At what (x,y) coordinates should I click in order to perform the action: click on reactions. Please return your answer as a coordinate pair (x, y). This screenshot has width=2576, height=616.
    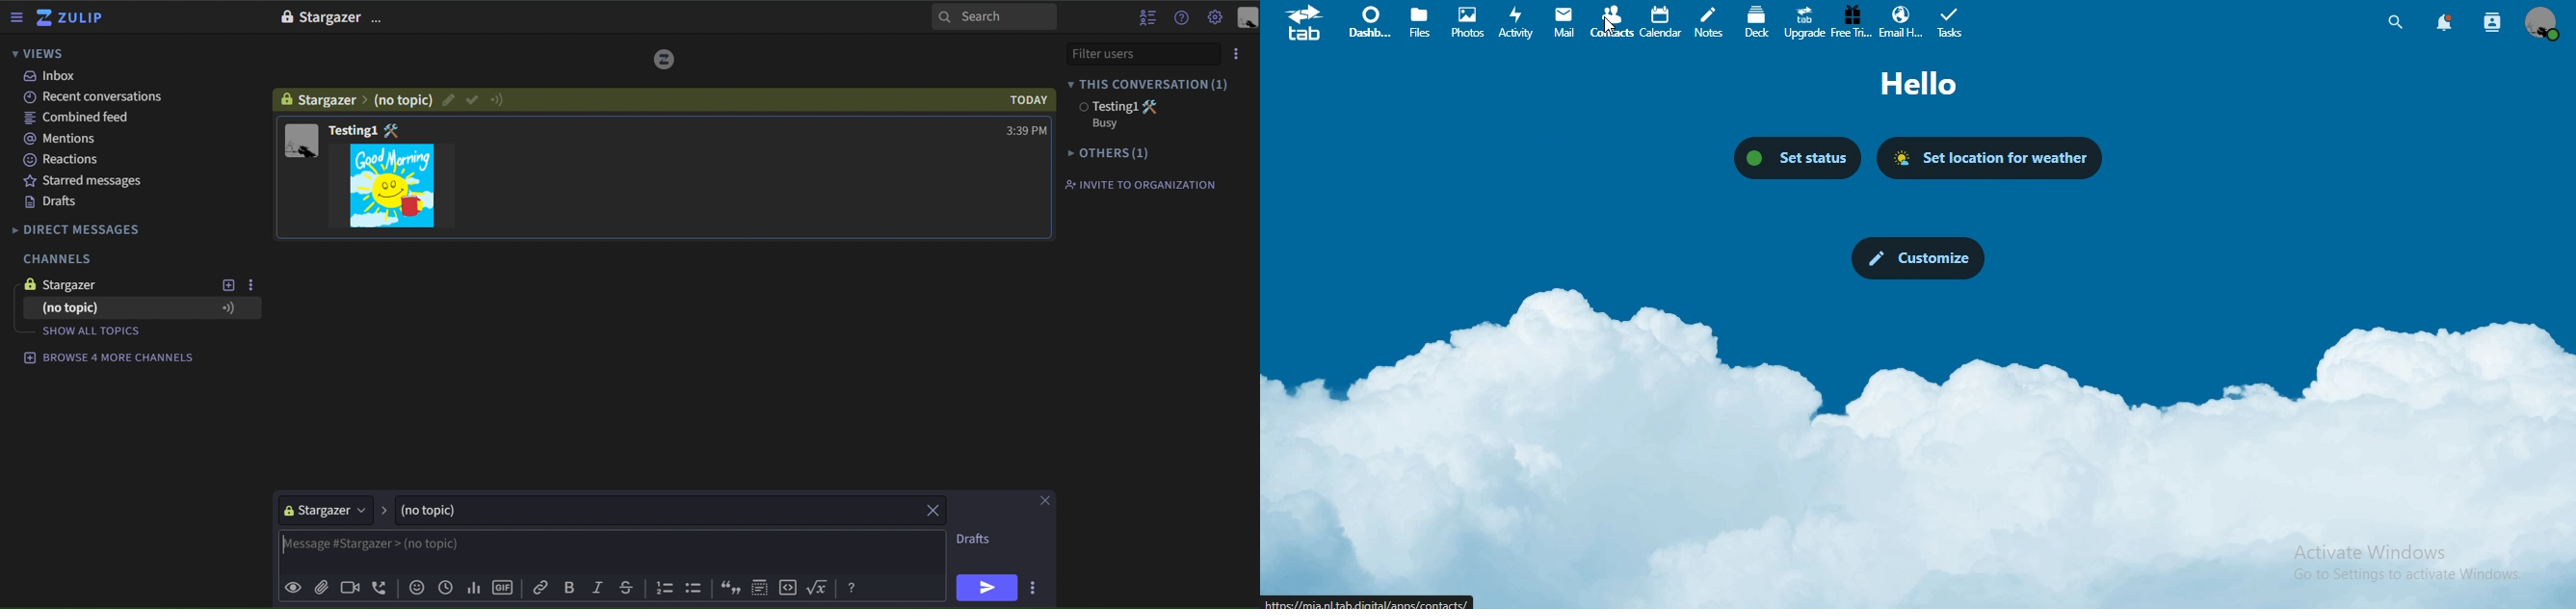
    Looking at the image, I should click on (71, 160).